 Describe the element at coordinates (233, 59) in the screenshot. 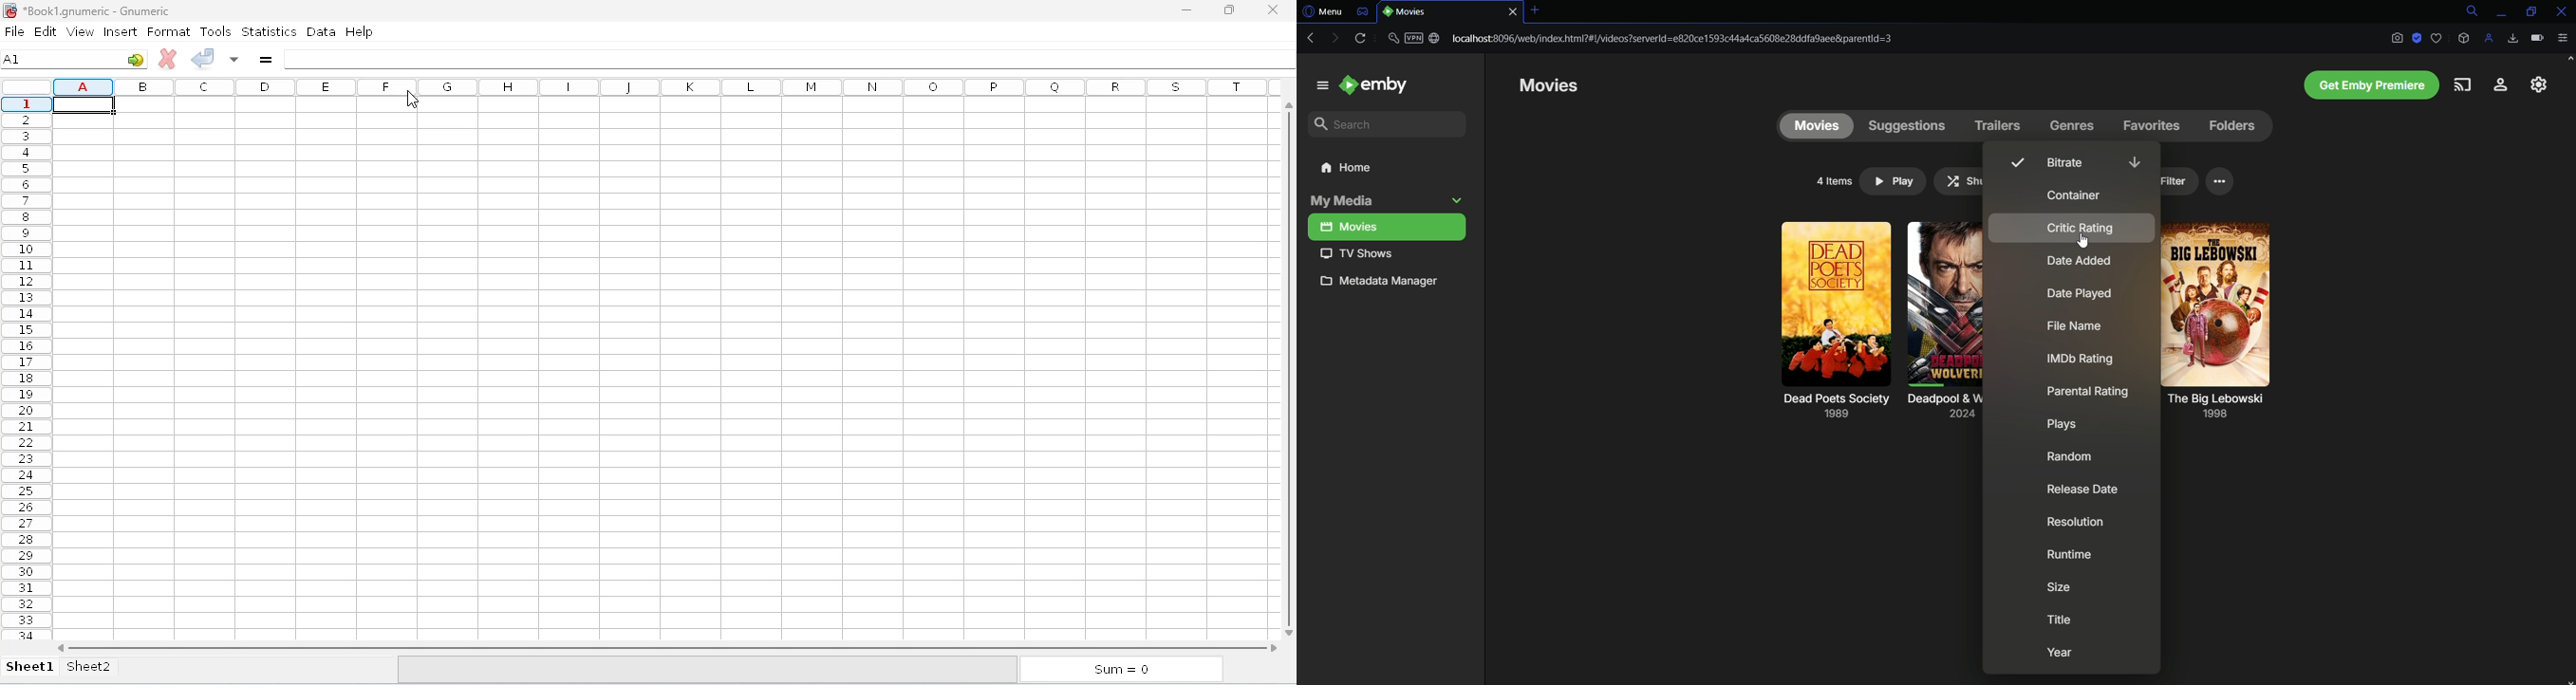

I see `accept changes to multiple cells` at that location.